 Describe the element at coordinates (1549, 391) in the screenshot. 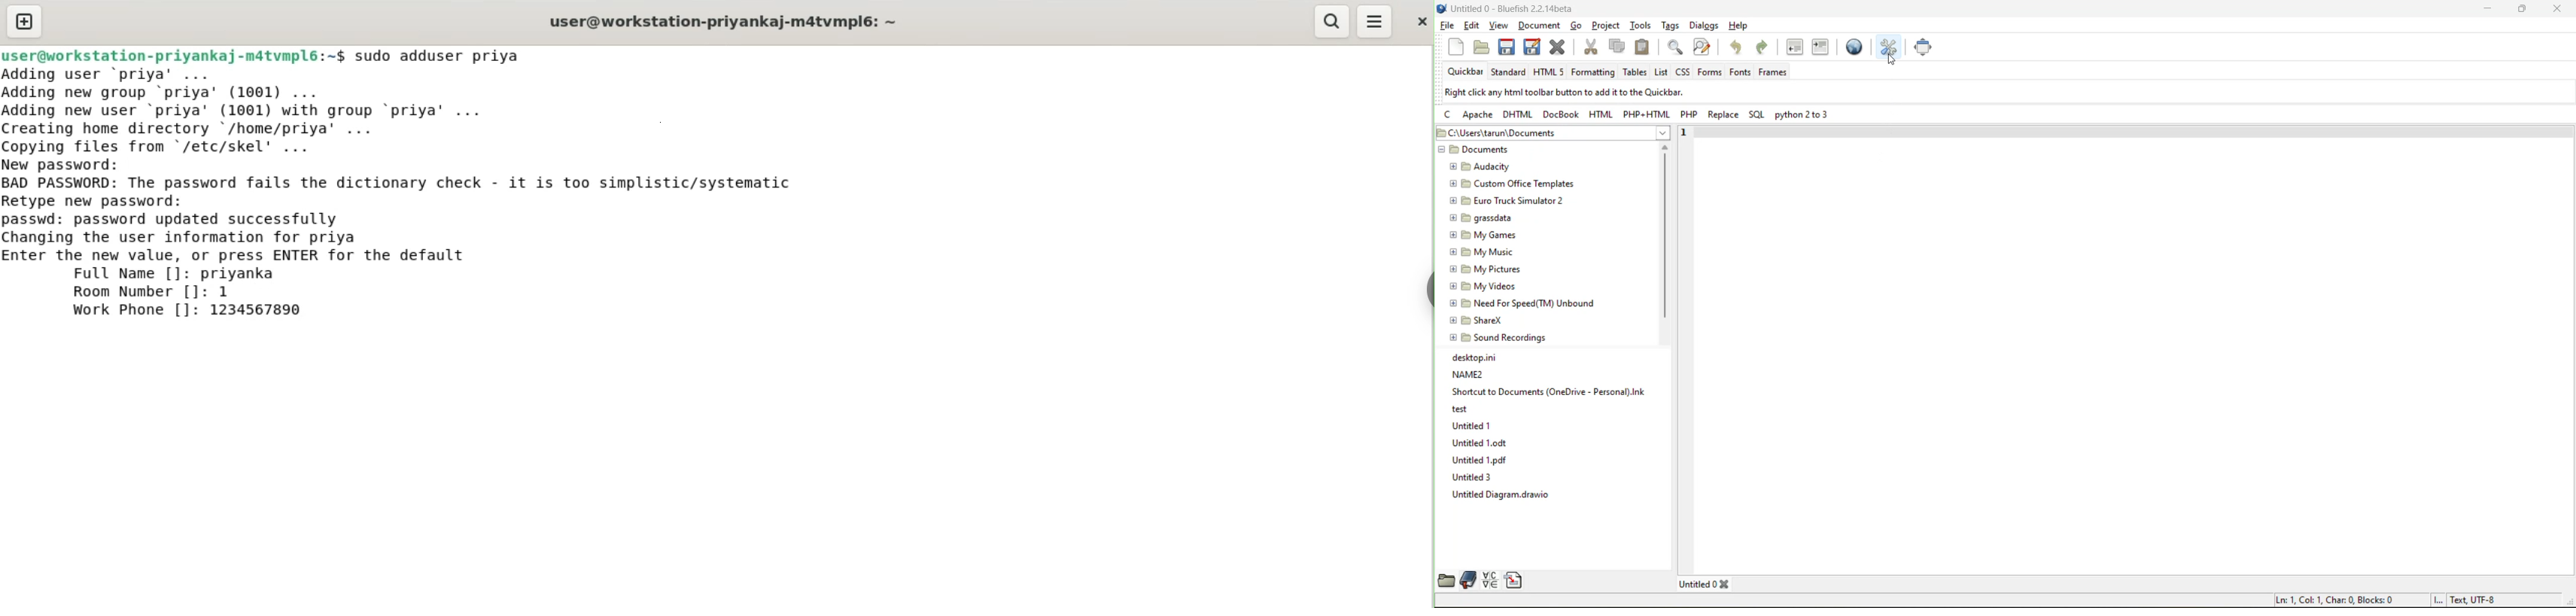

I see `Shortcut to Documents (OneDrive - Personal).Ink` at that location.